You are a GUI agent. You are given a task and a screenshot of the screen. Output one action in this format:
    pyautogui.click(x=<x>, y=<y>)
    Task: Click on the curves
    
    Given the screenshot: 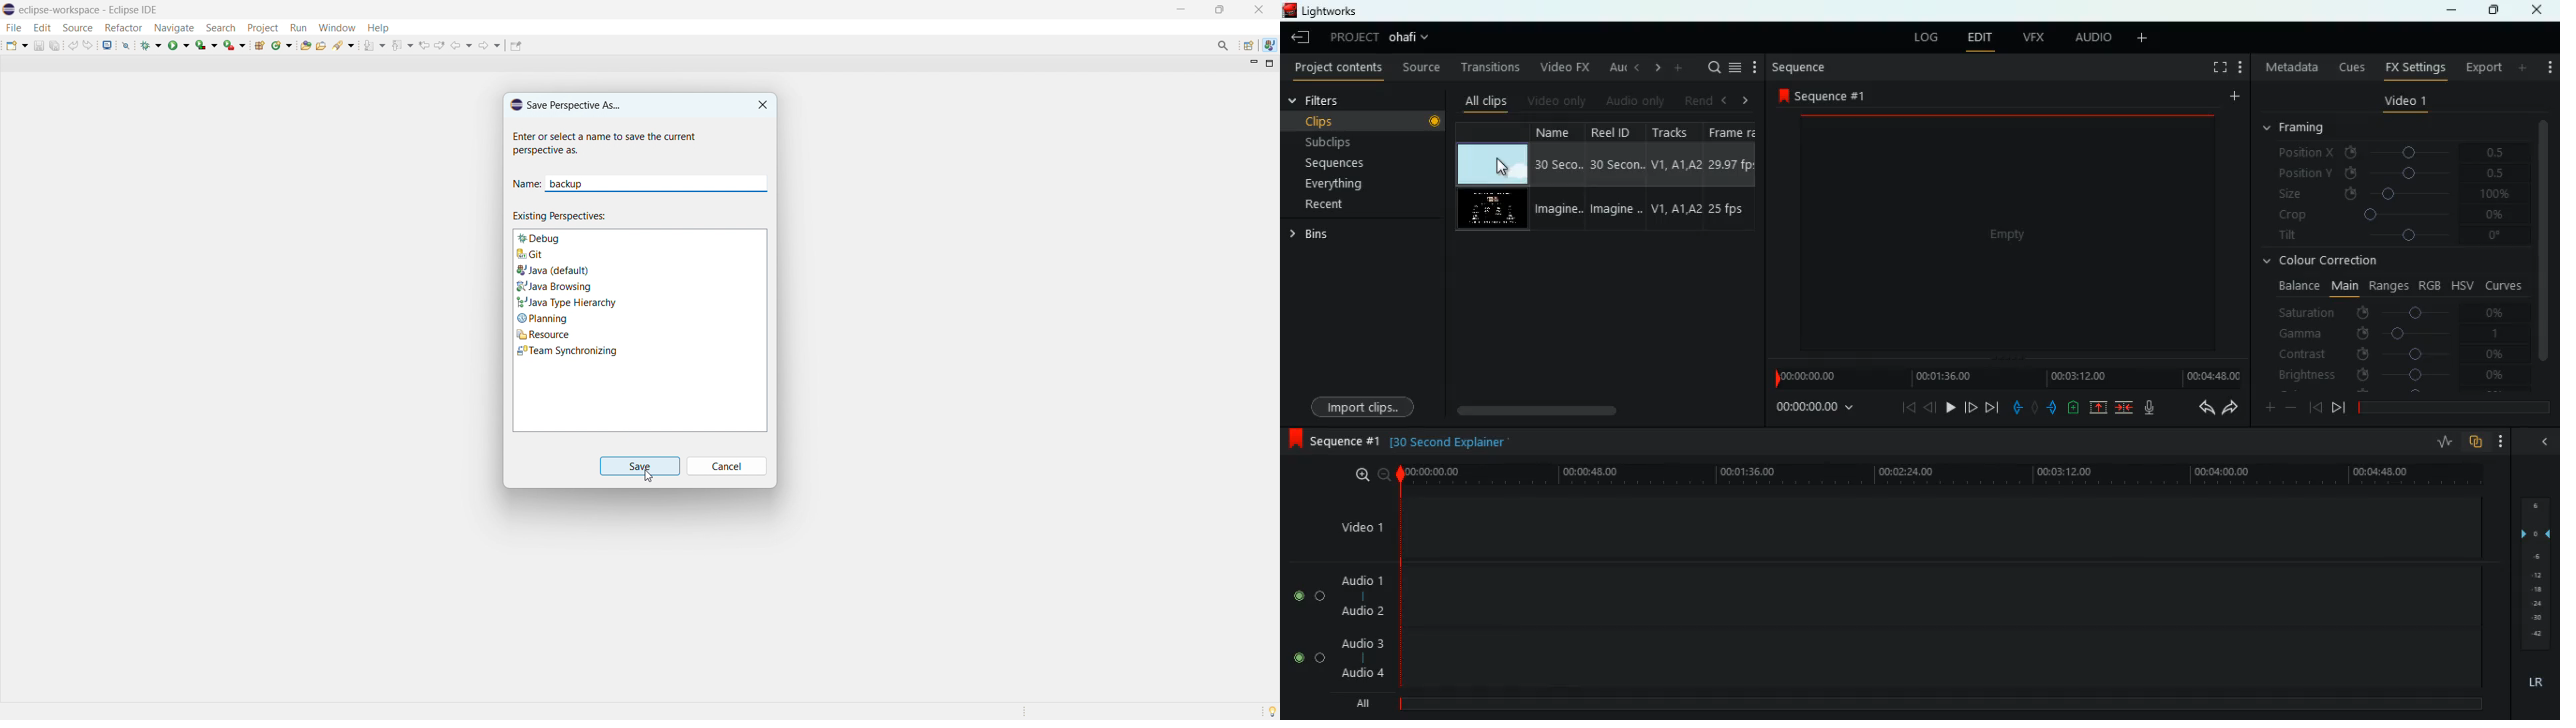 What is the action you would take?
    pyautogui.click(x=2504, y=287)
    